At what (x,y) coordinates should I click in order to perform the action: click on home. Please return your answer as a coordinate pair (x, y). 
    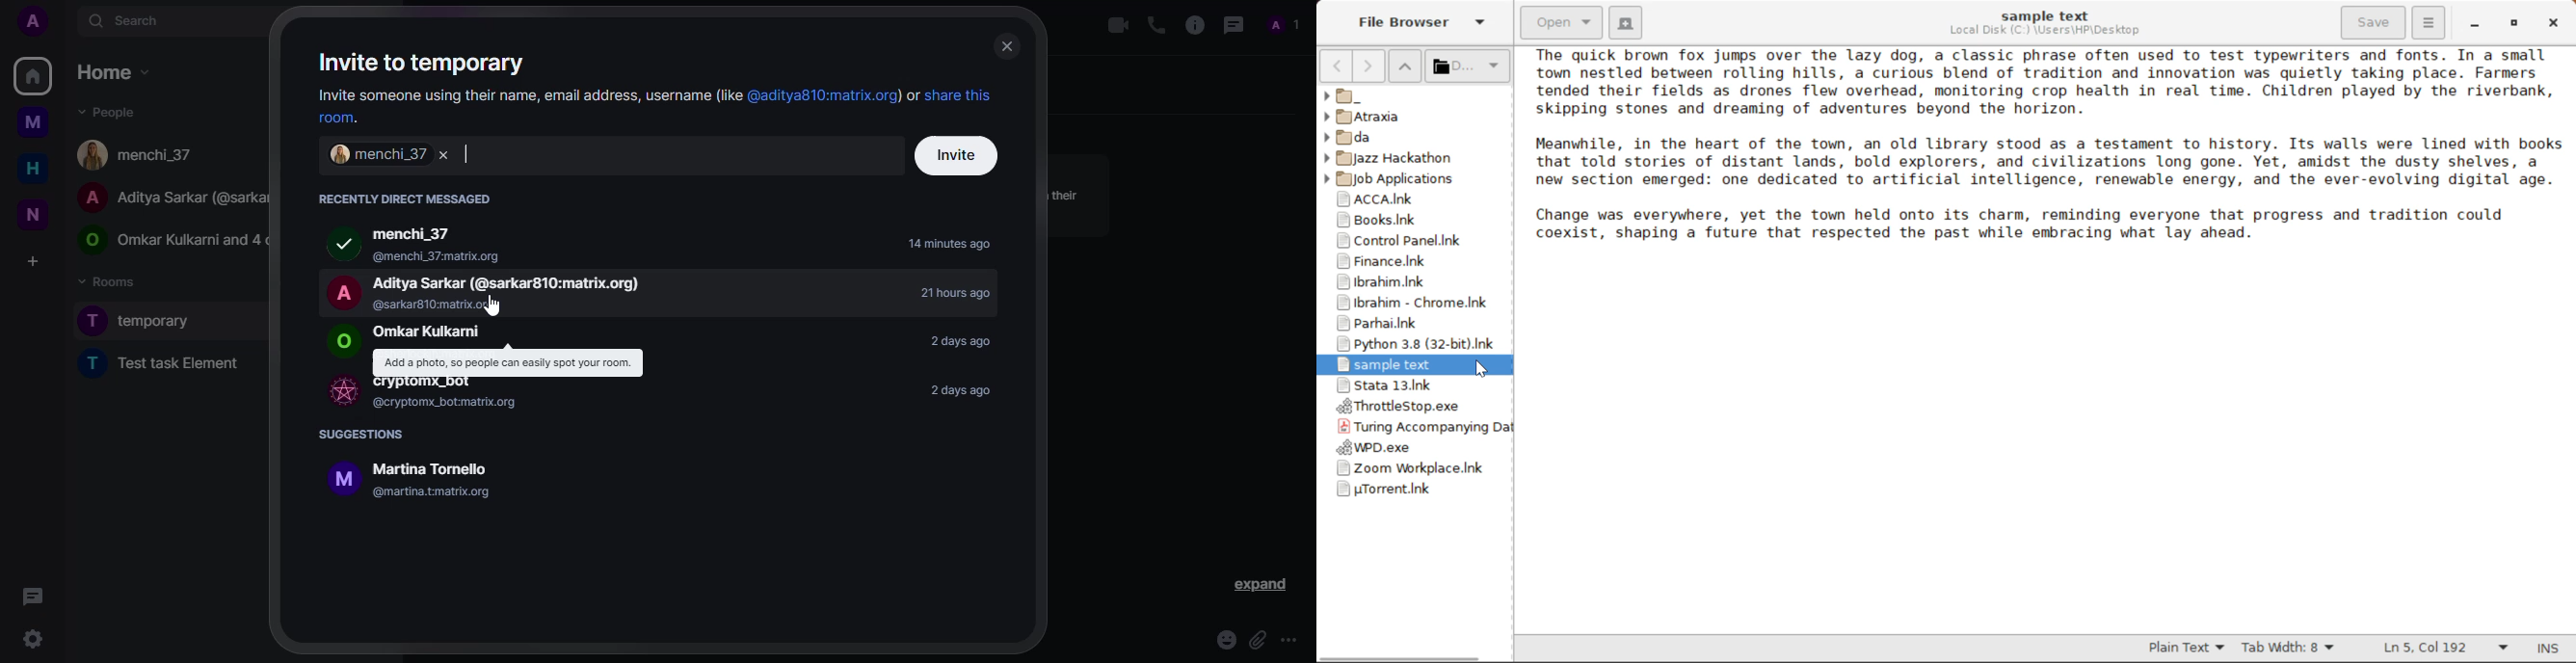
    Looking at the image, I should click on (113, 72).